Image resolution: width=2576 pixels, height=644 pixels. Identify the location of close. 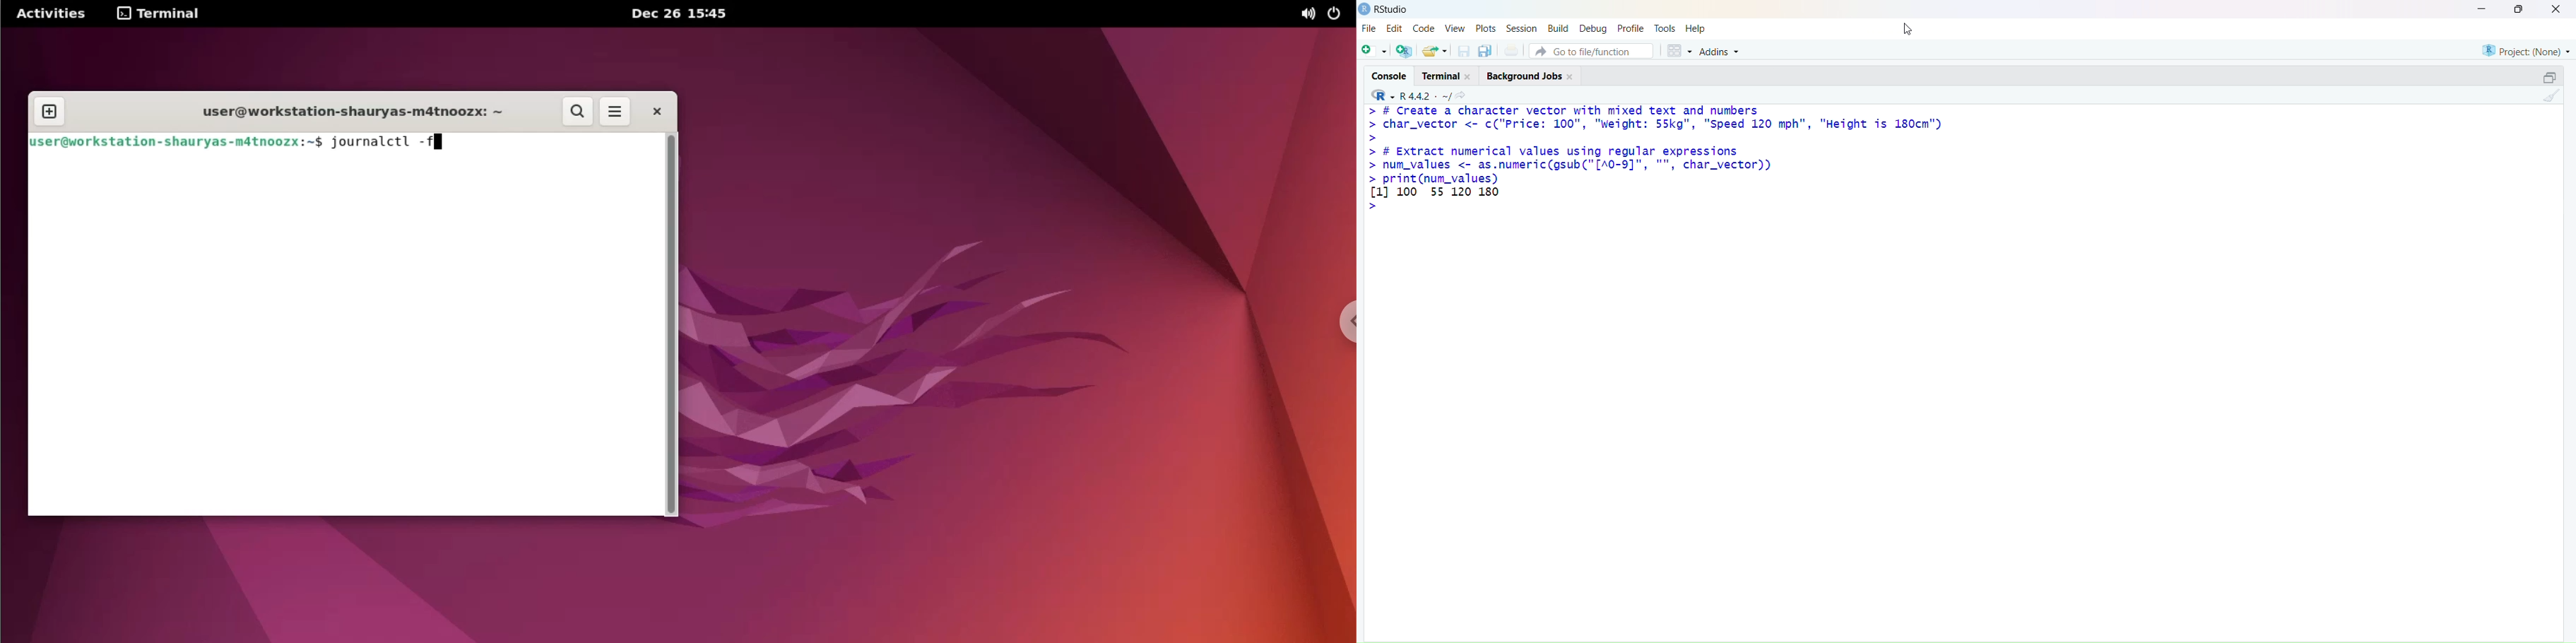
(1469, 77).